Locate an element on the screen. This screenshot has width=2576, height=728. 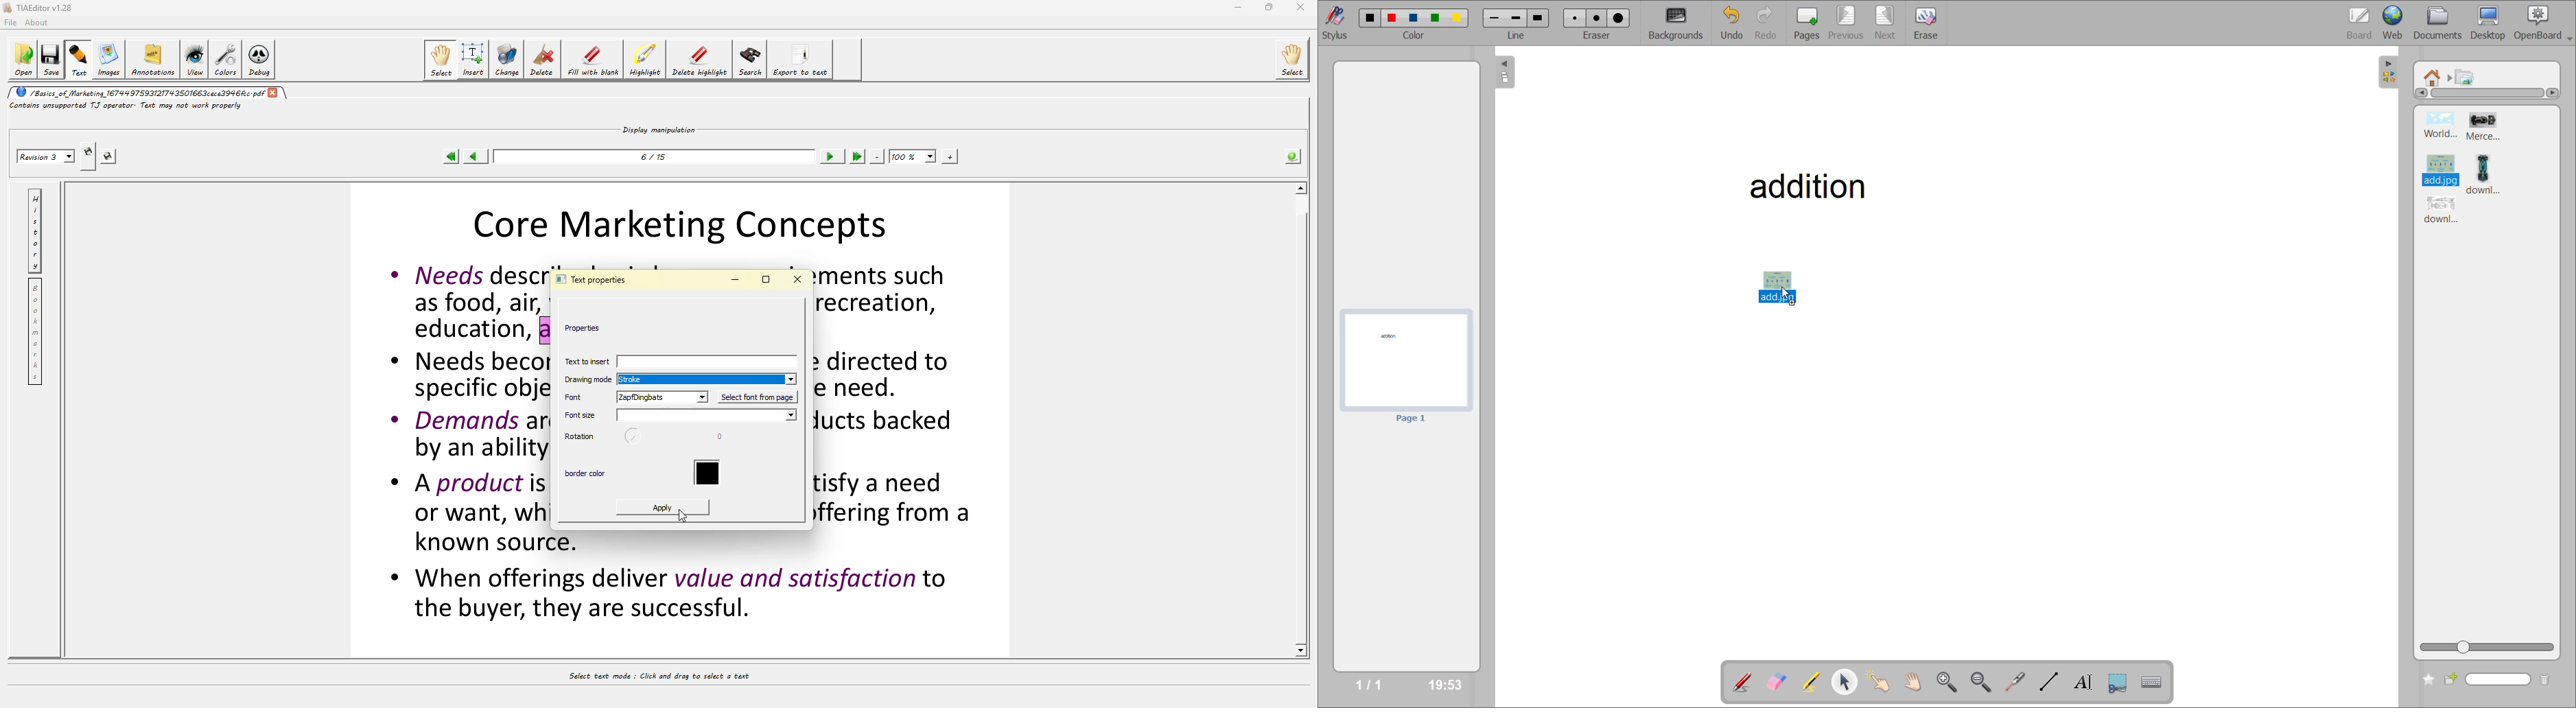
next is located at coordinates (1887, 23).